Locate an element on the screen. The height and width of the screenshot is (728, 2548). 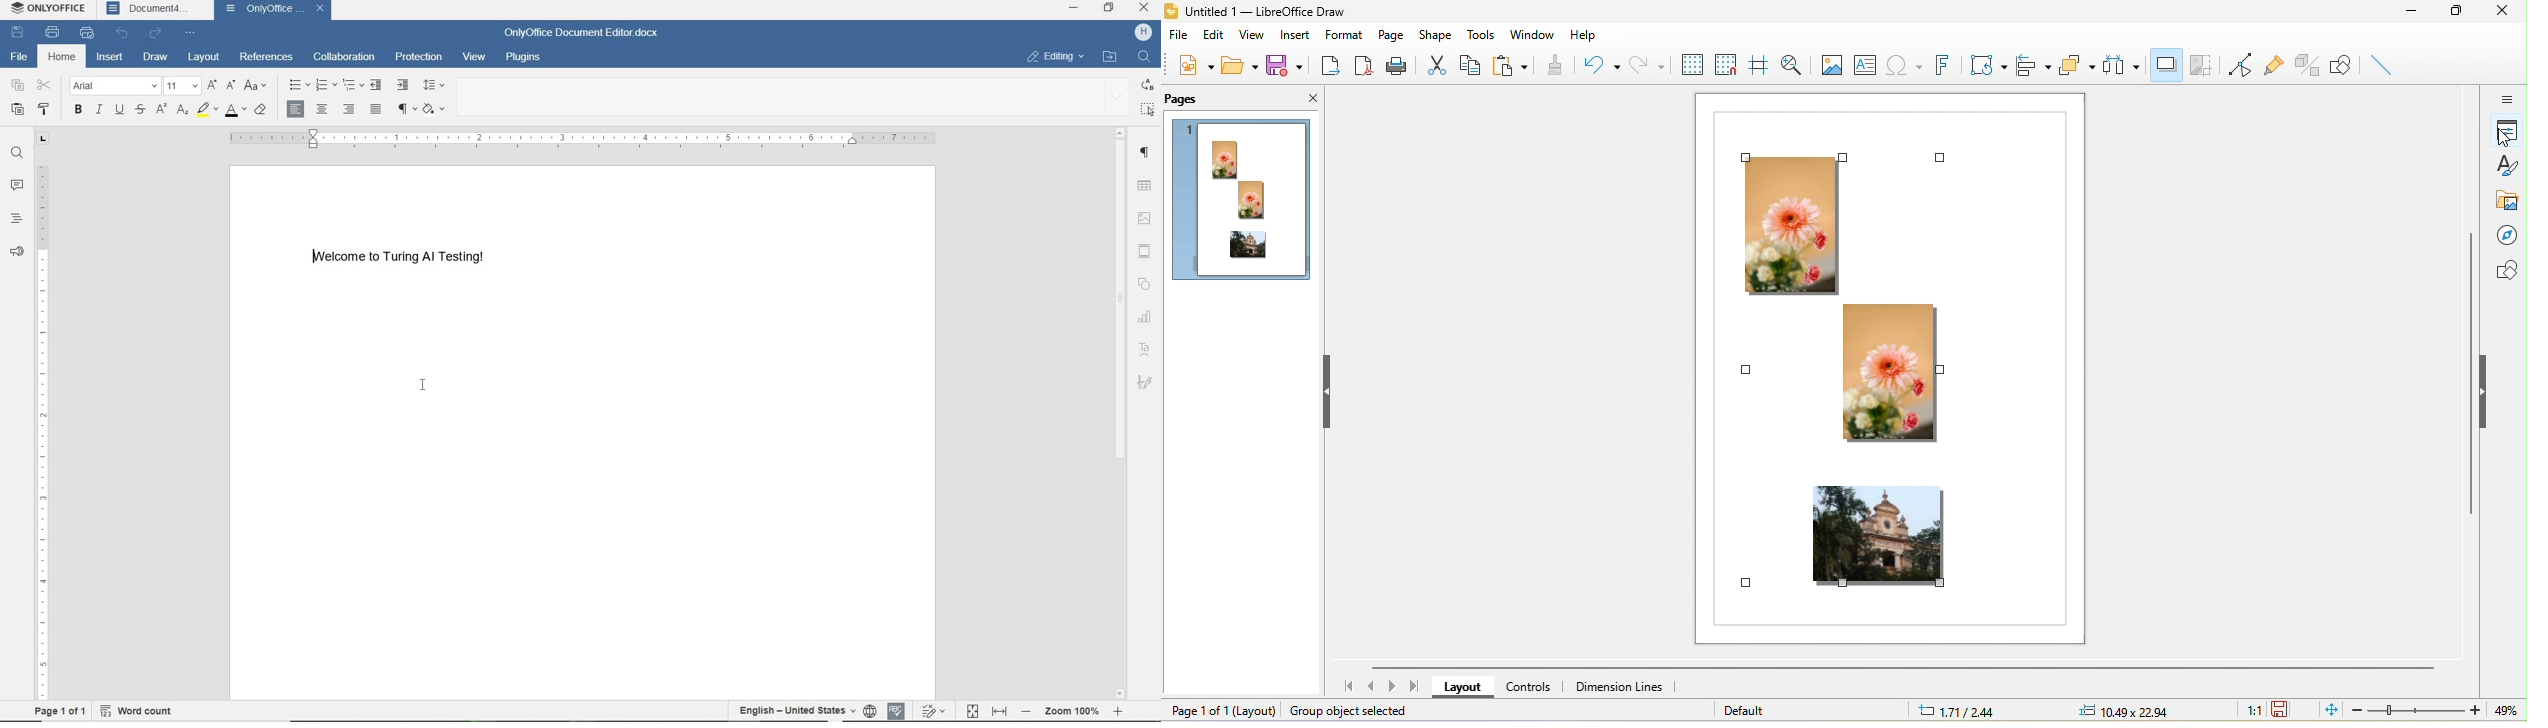
display to grids is located at coordinates (1691, 64).